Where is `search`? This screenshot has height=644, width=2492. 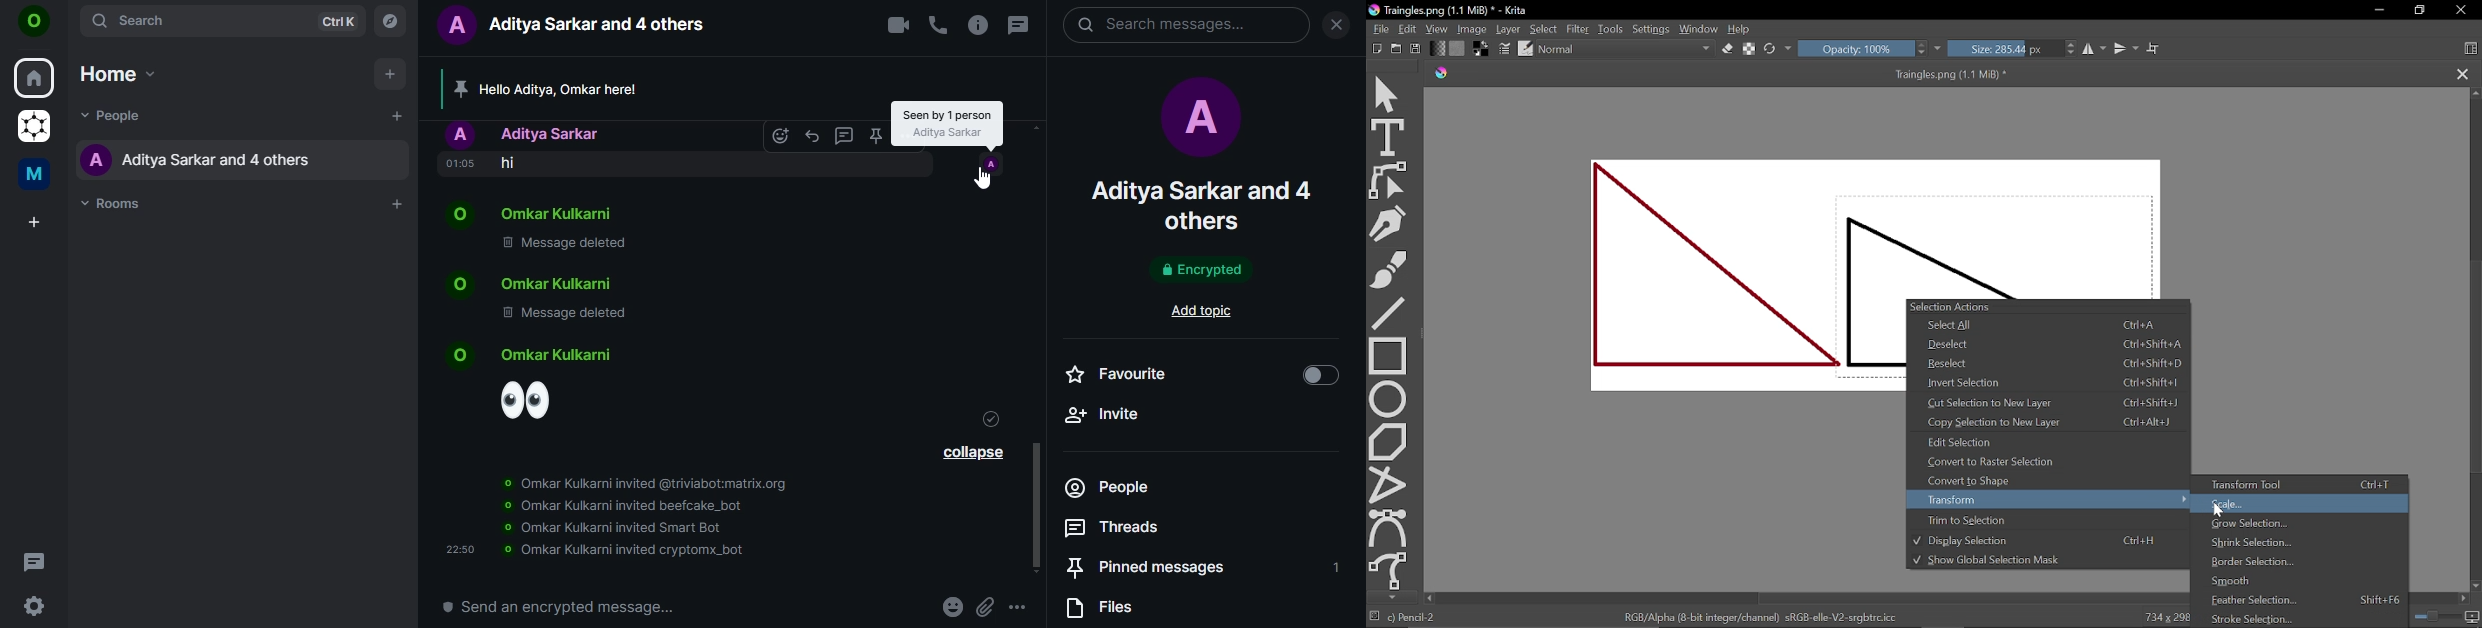
search is located at coordinates (223, 21).